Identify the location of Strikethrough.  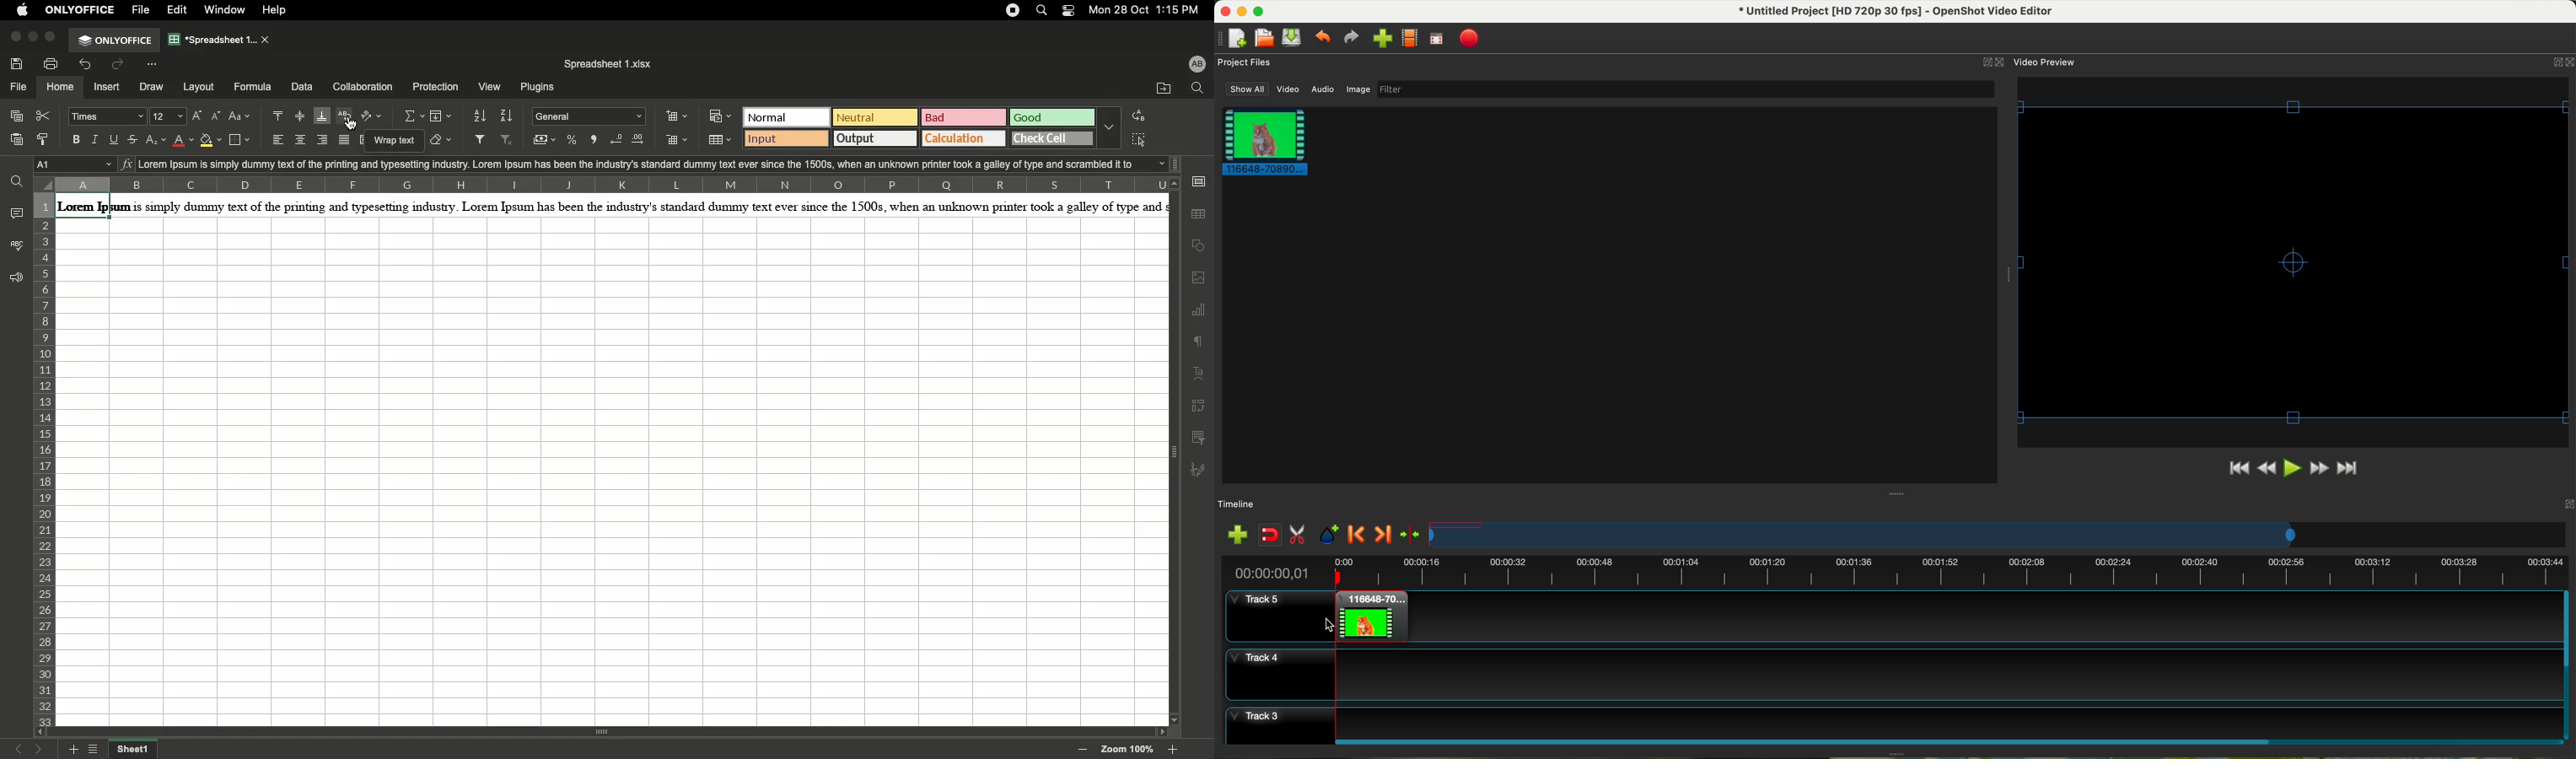
(136, 138).